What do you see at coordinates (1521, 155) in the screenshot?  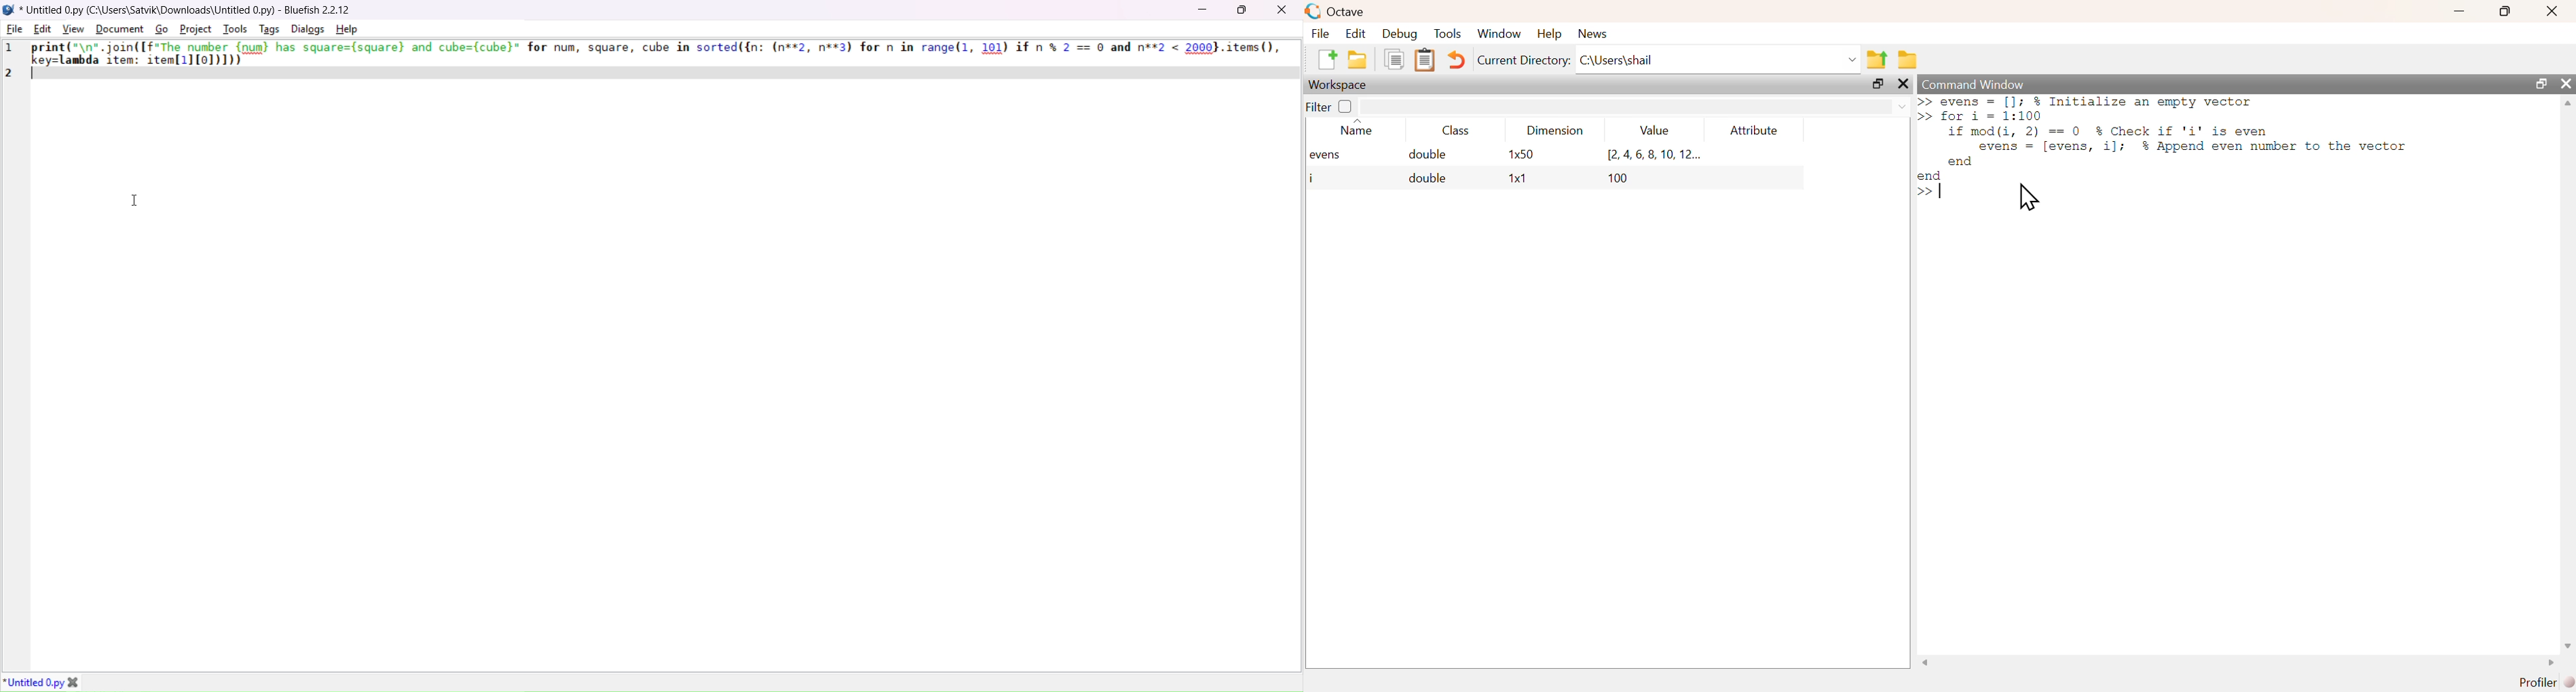 I see `1x50` at bounding box center [1521, 155].